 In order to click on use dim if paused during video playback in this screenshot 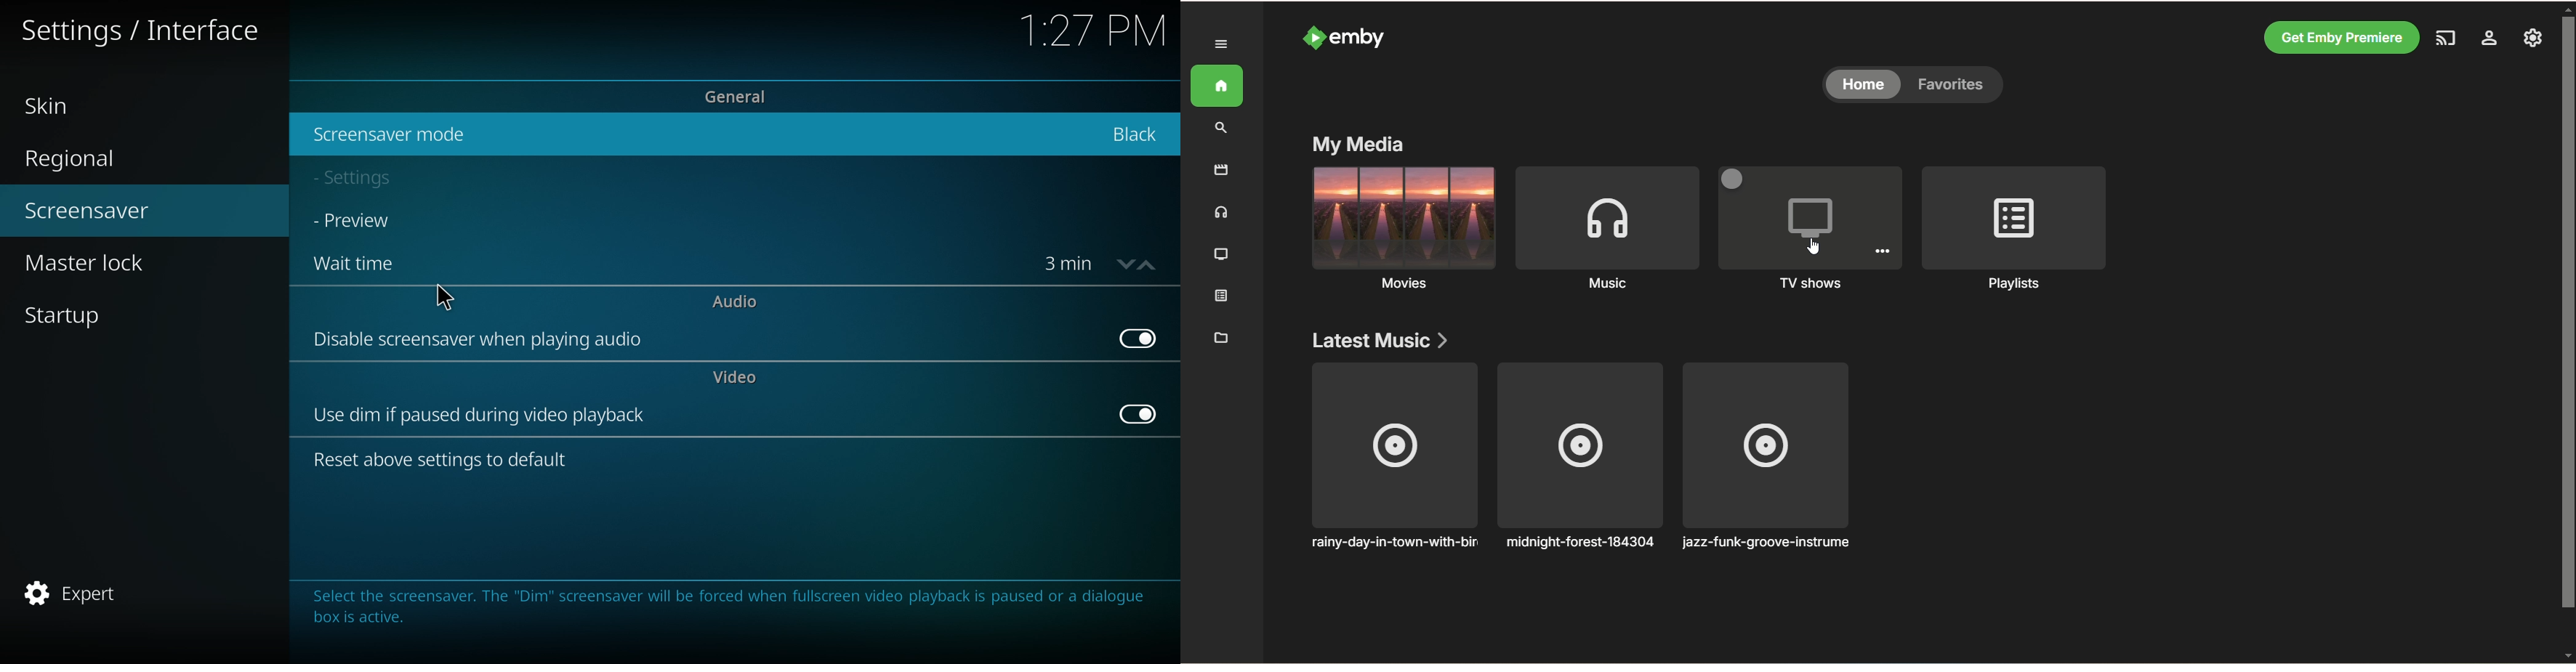, I will do `click(482, 414)`.